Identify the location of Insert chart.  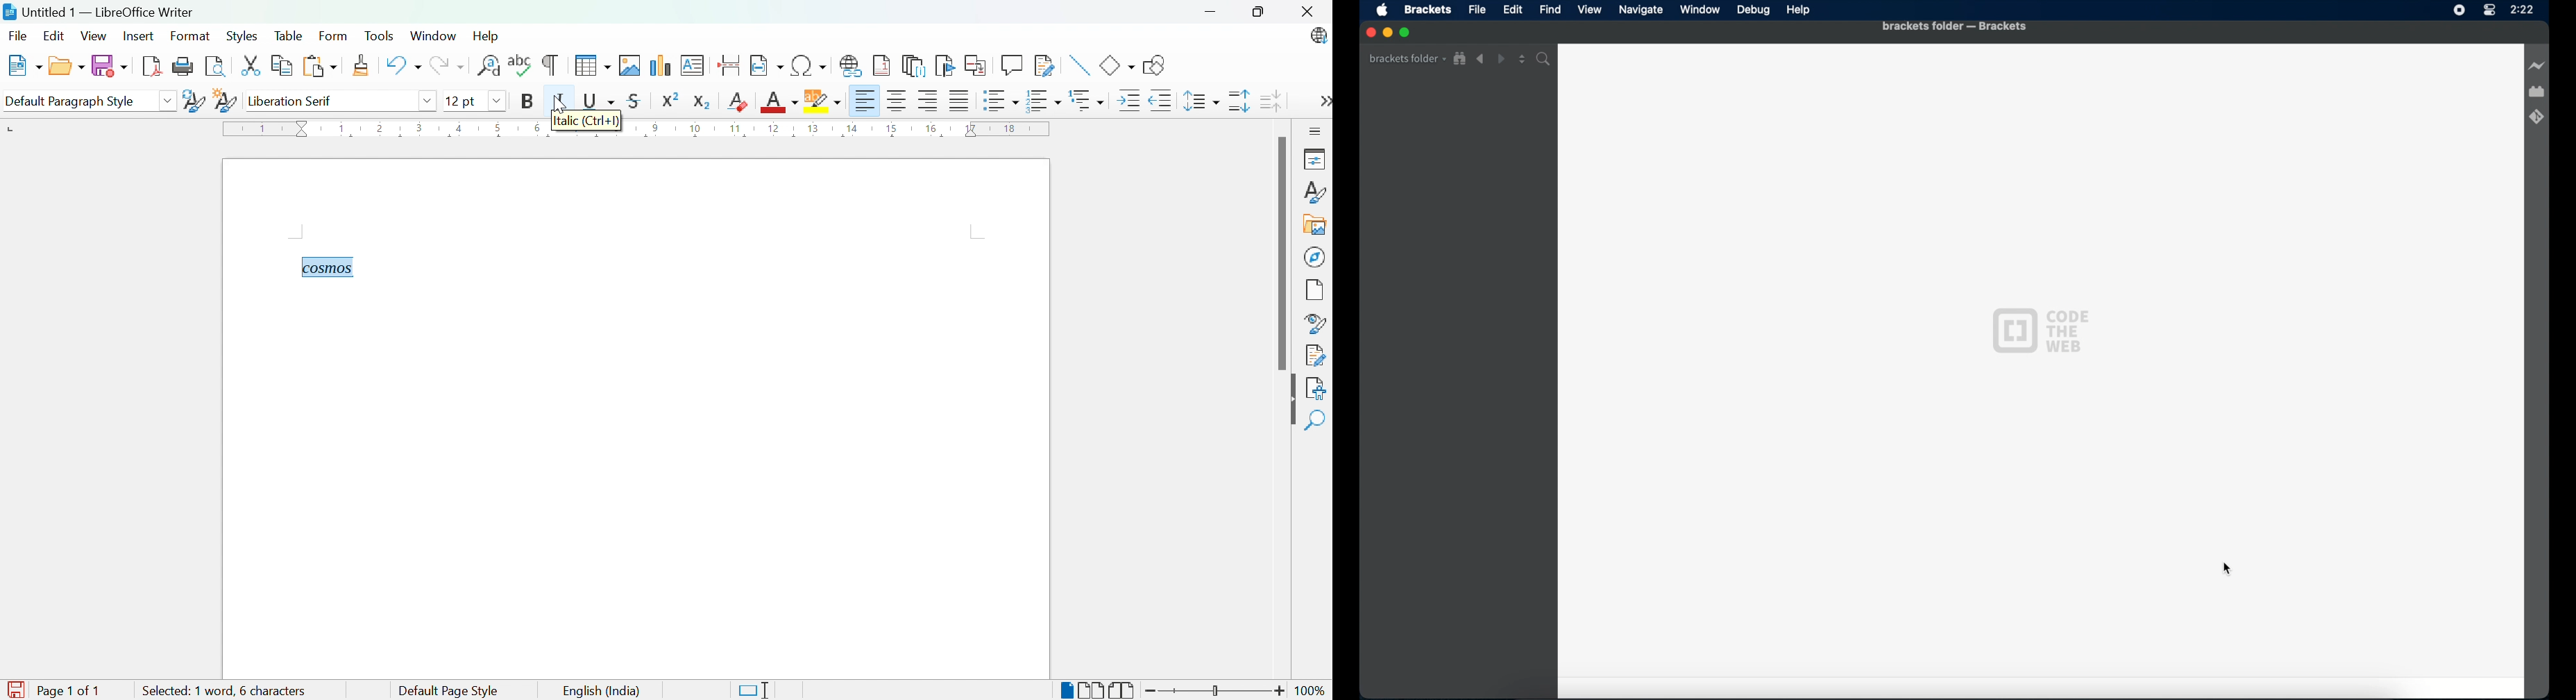
(658, 66).